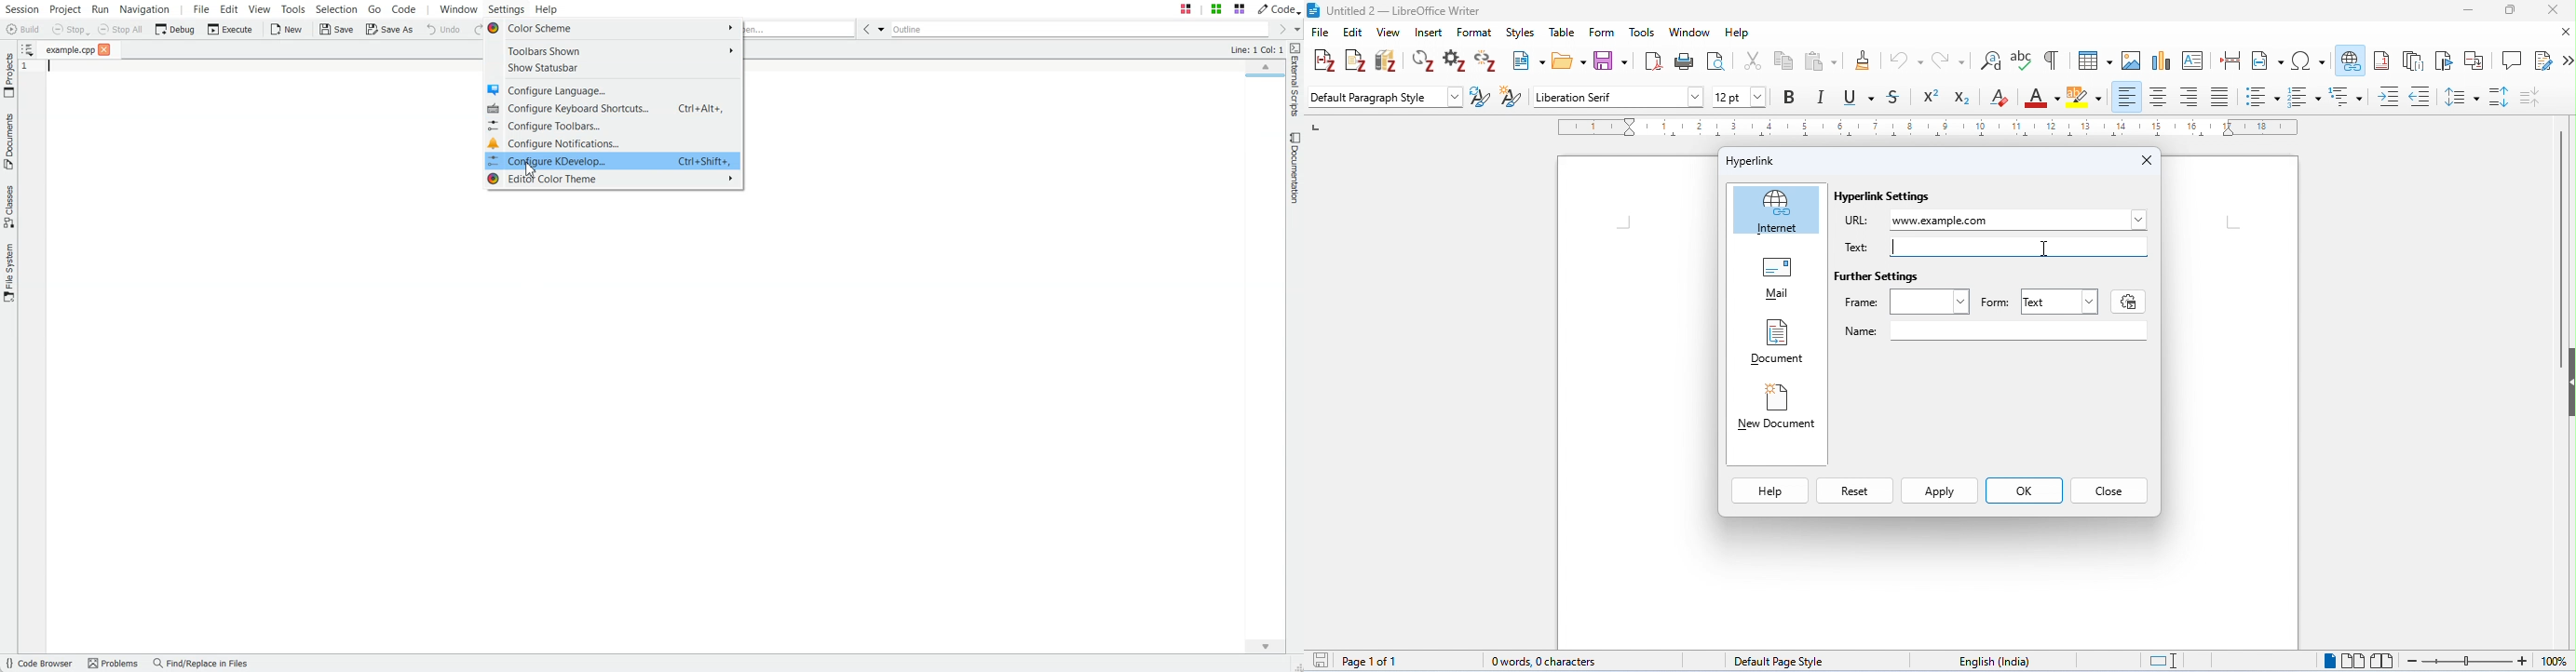  I want to click on tools, so click(1643, 32).